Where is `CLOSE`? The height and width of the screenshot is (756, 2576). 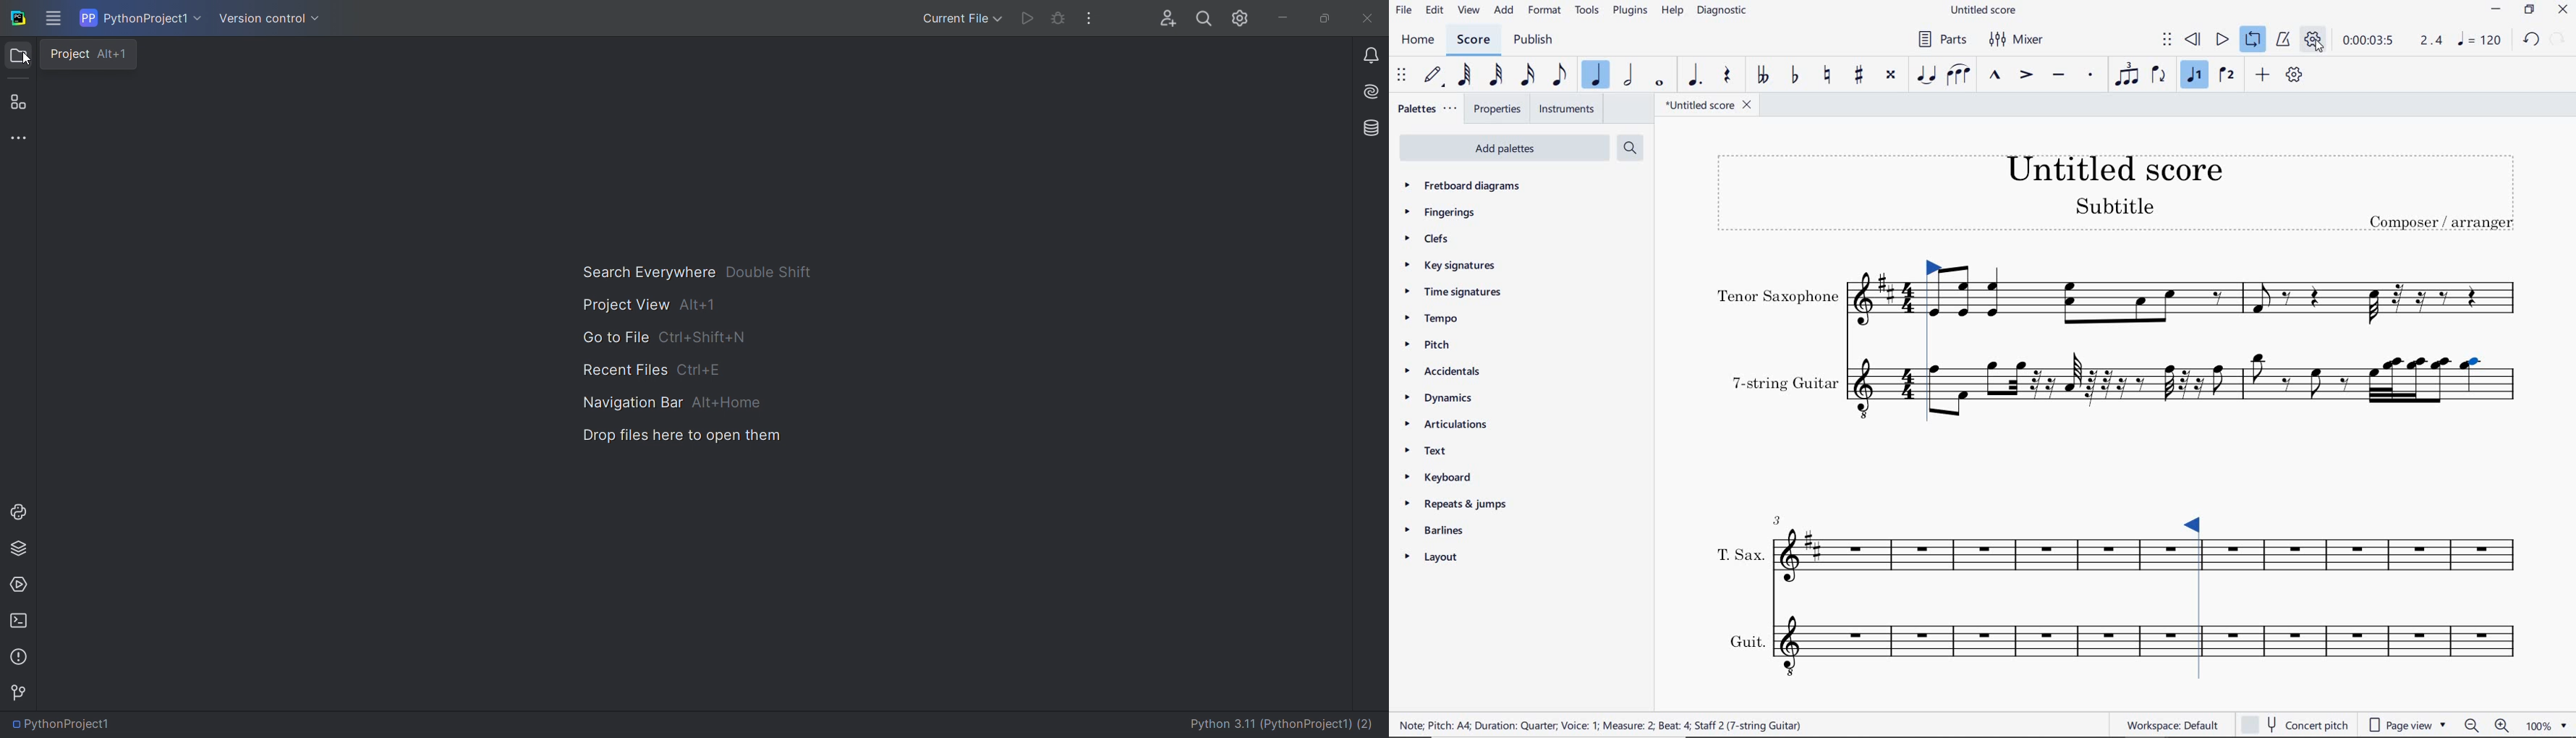
CLOSE is located at coordinates (2562, 11).